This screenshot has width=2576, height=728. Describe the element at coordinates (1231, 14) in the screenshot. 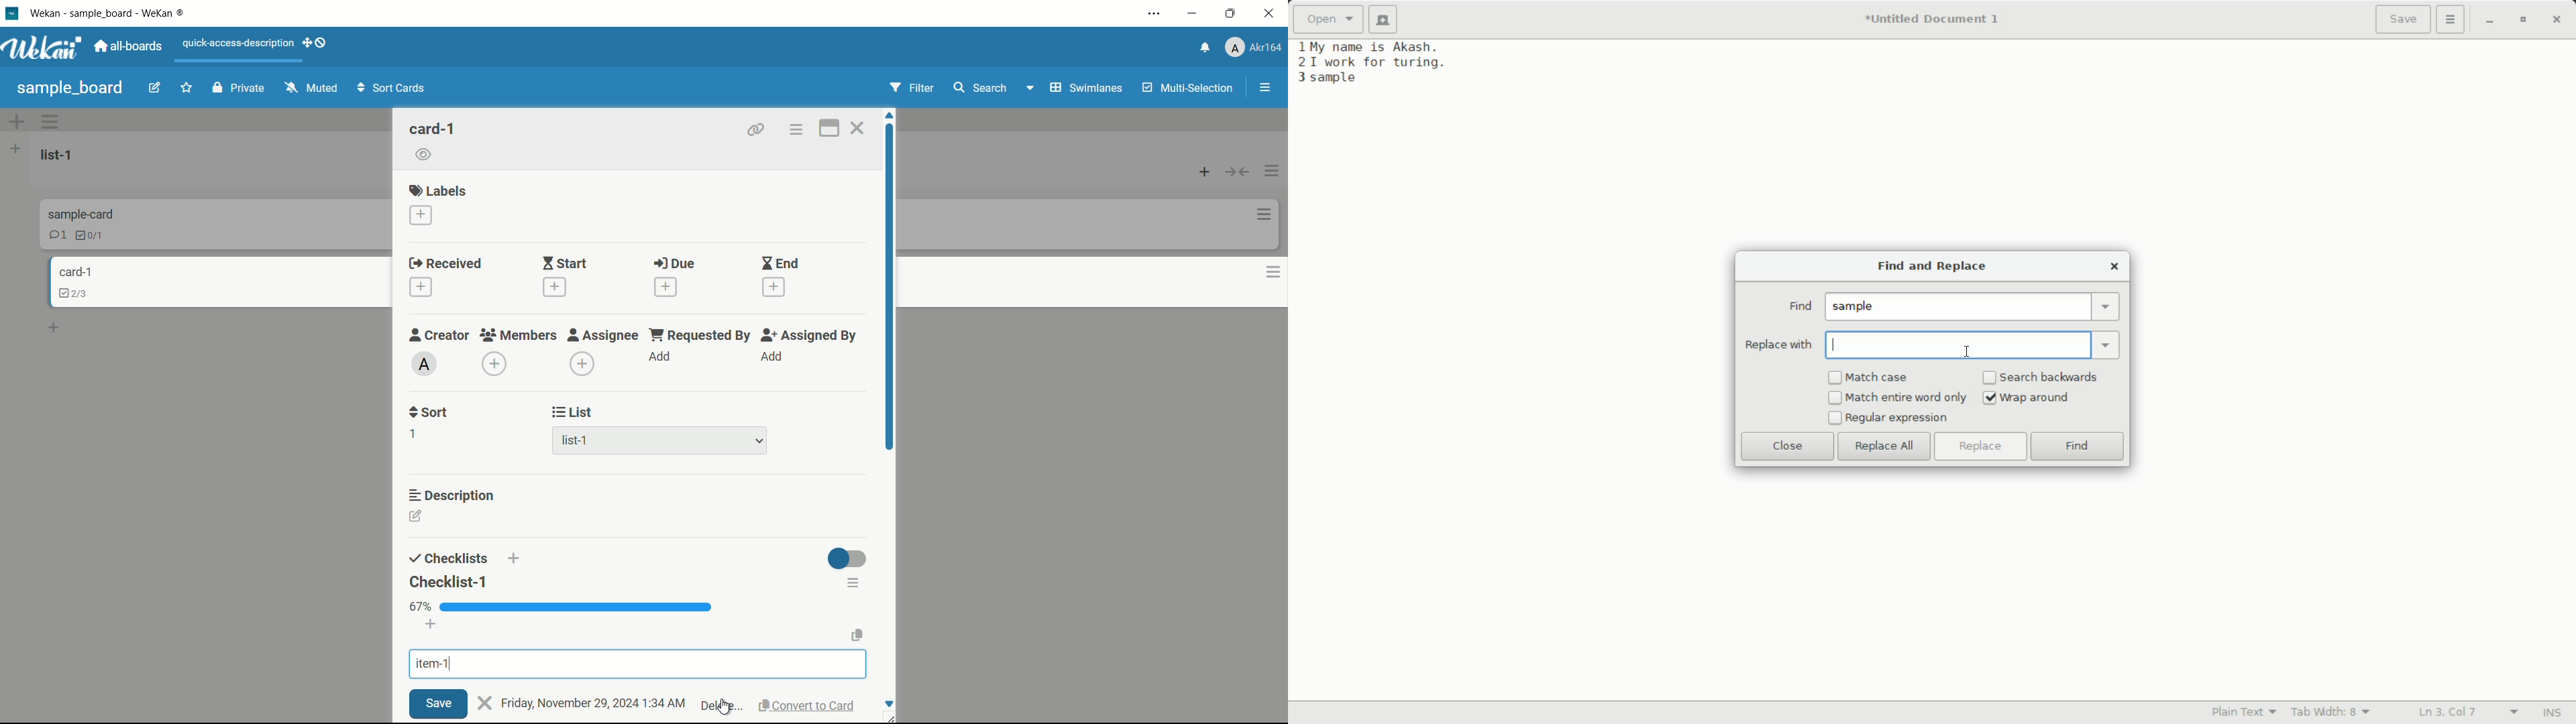

I see `maximize` at that location.